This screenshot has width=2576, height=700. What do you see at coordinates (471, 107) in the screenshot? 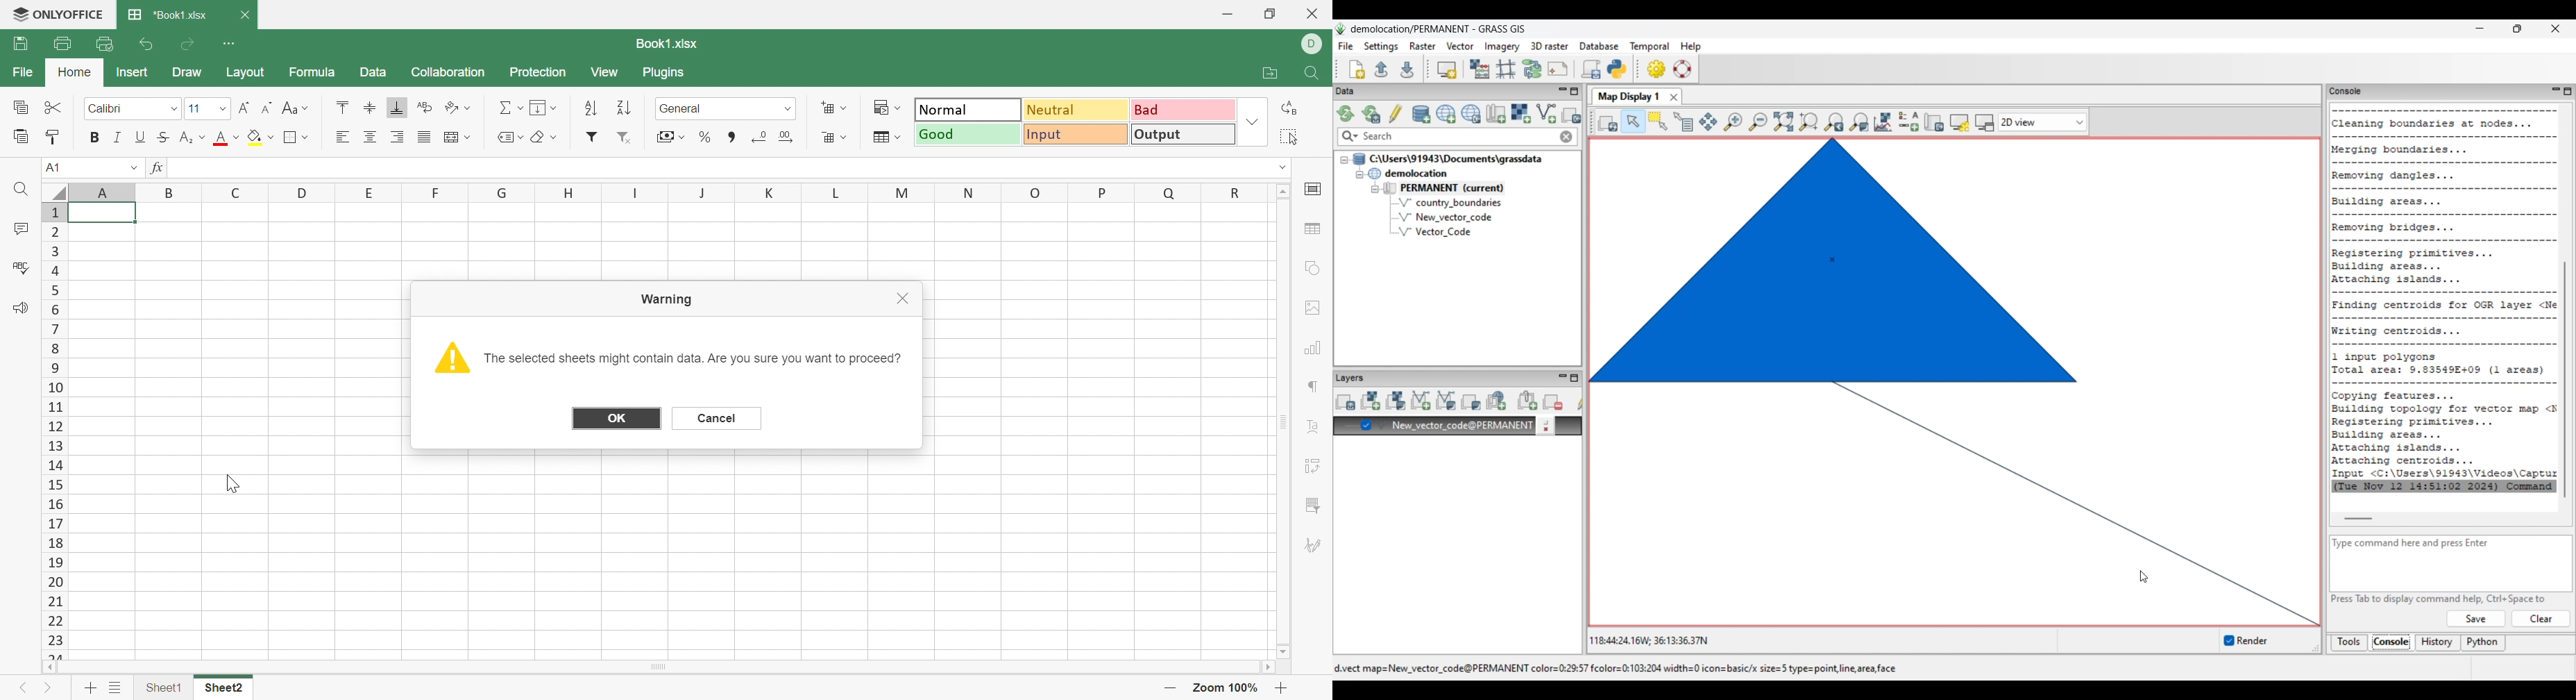
I see `Drop Down` at bounding box center [471, 107].